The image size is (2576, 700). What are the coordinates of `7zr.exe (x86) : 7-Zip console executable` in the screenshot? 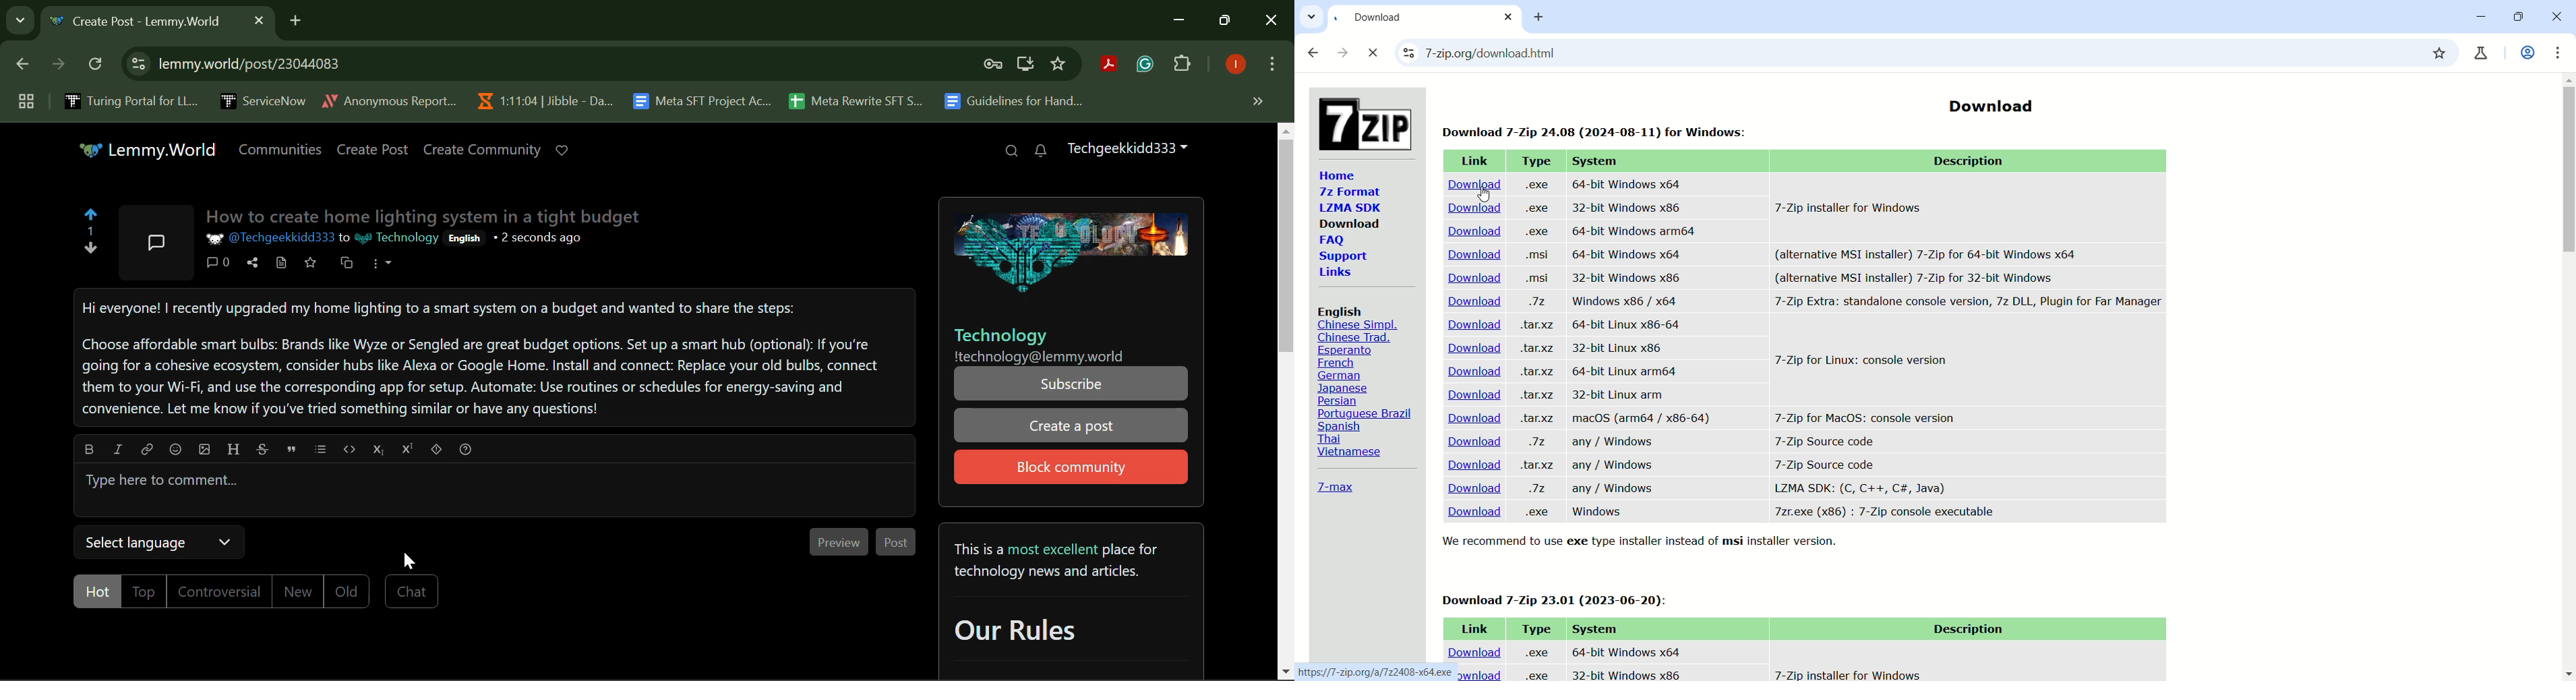 It's located at (1885, 512).